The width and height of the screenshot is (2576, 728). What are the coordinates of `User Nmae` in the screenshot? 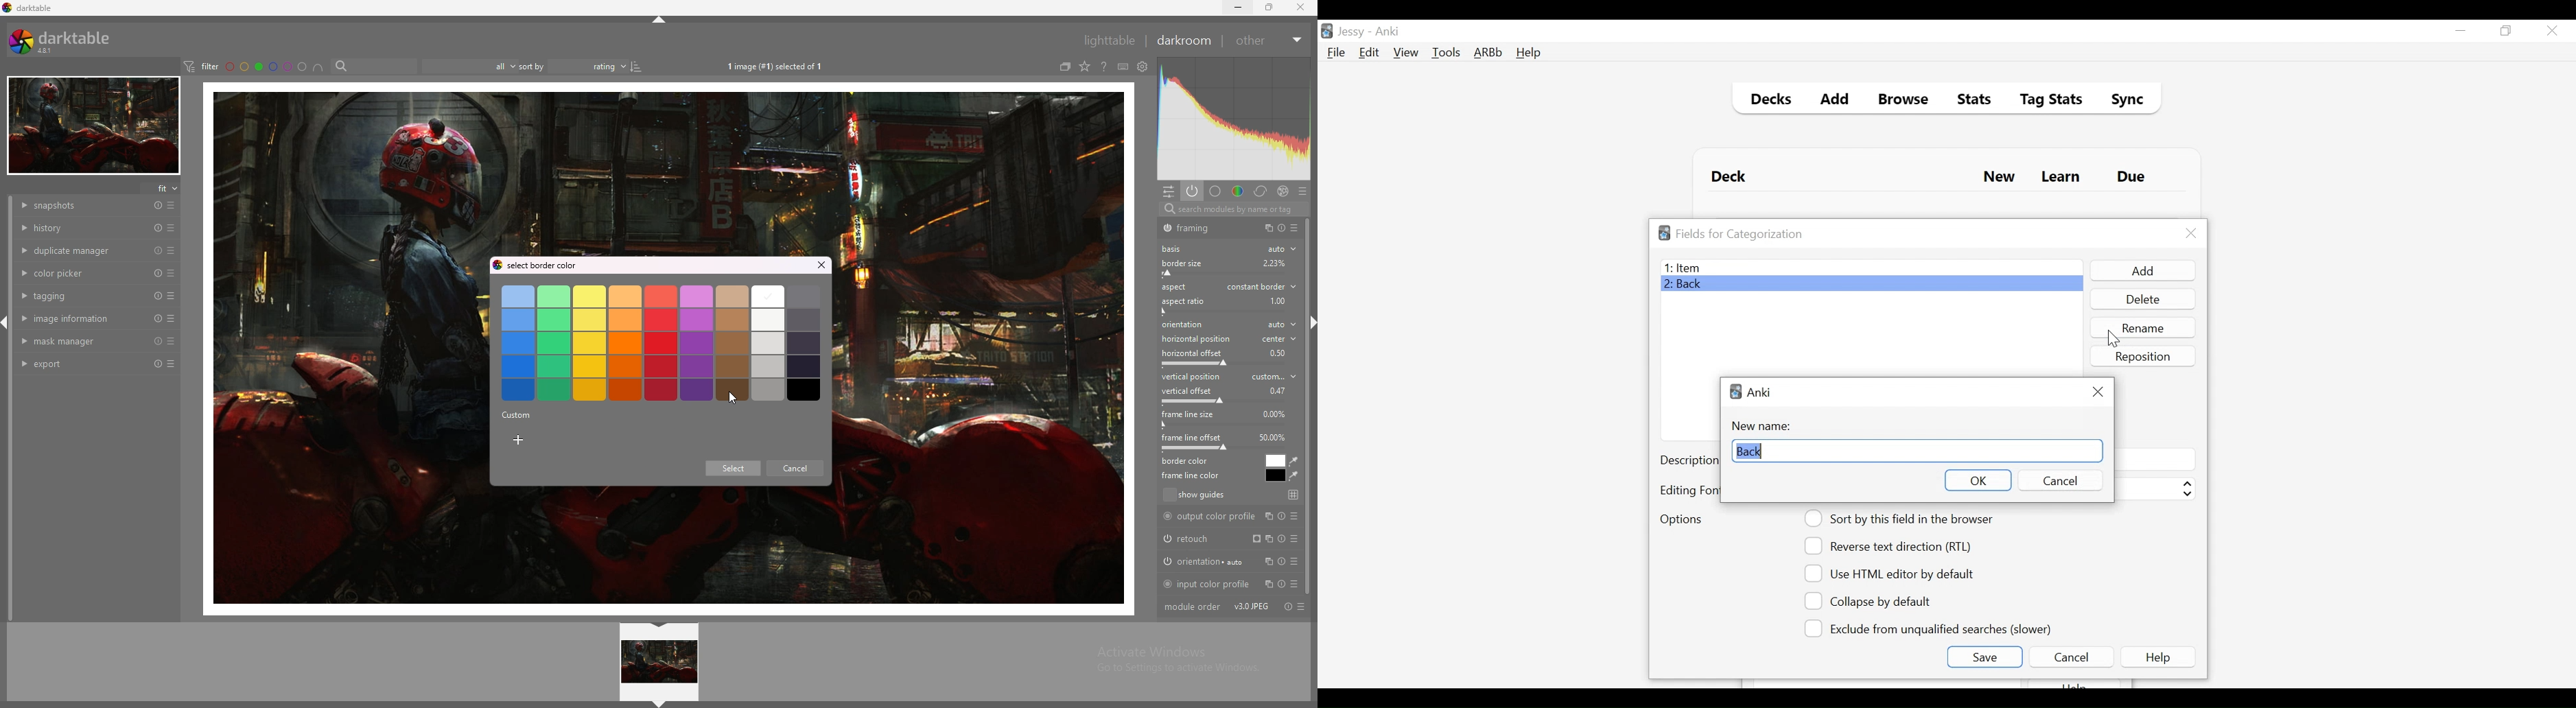 It's located at (1354, 32).